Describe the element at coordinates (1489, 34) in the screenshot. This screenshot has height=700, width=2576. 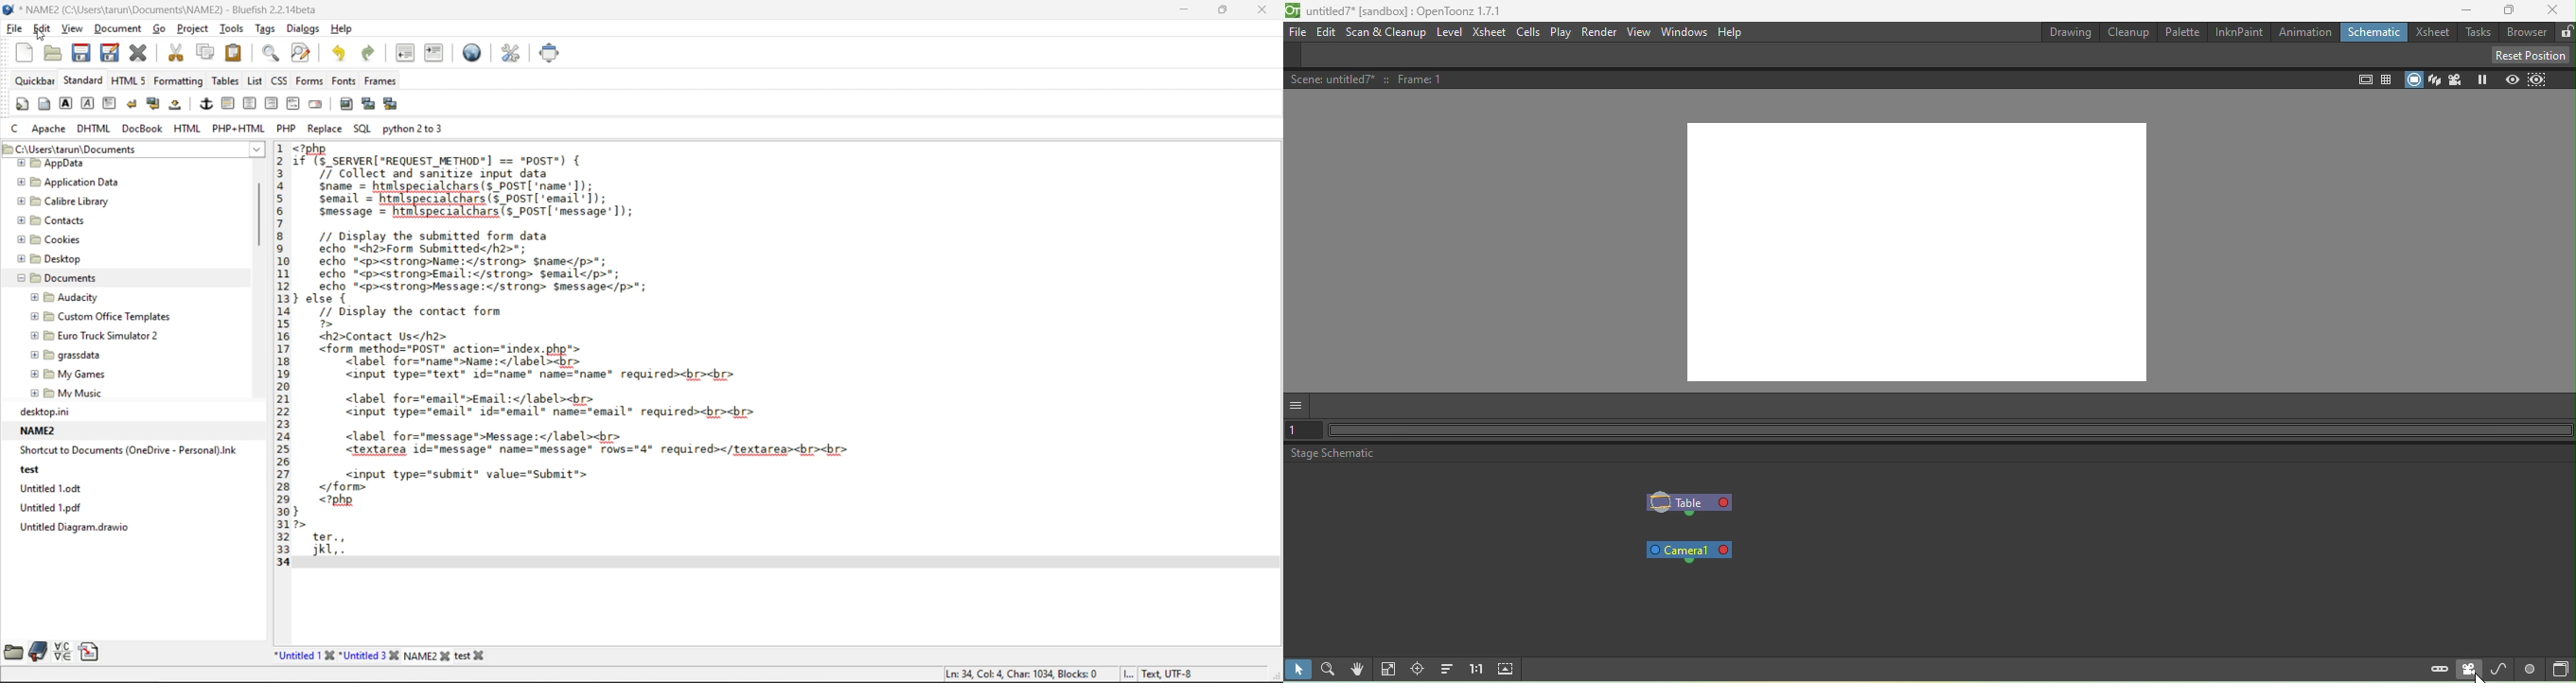
I see `Xsheet` at that location.